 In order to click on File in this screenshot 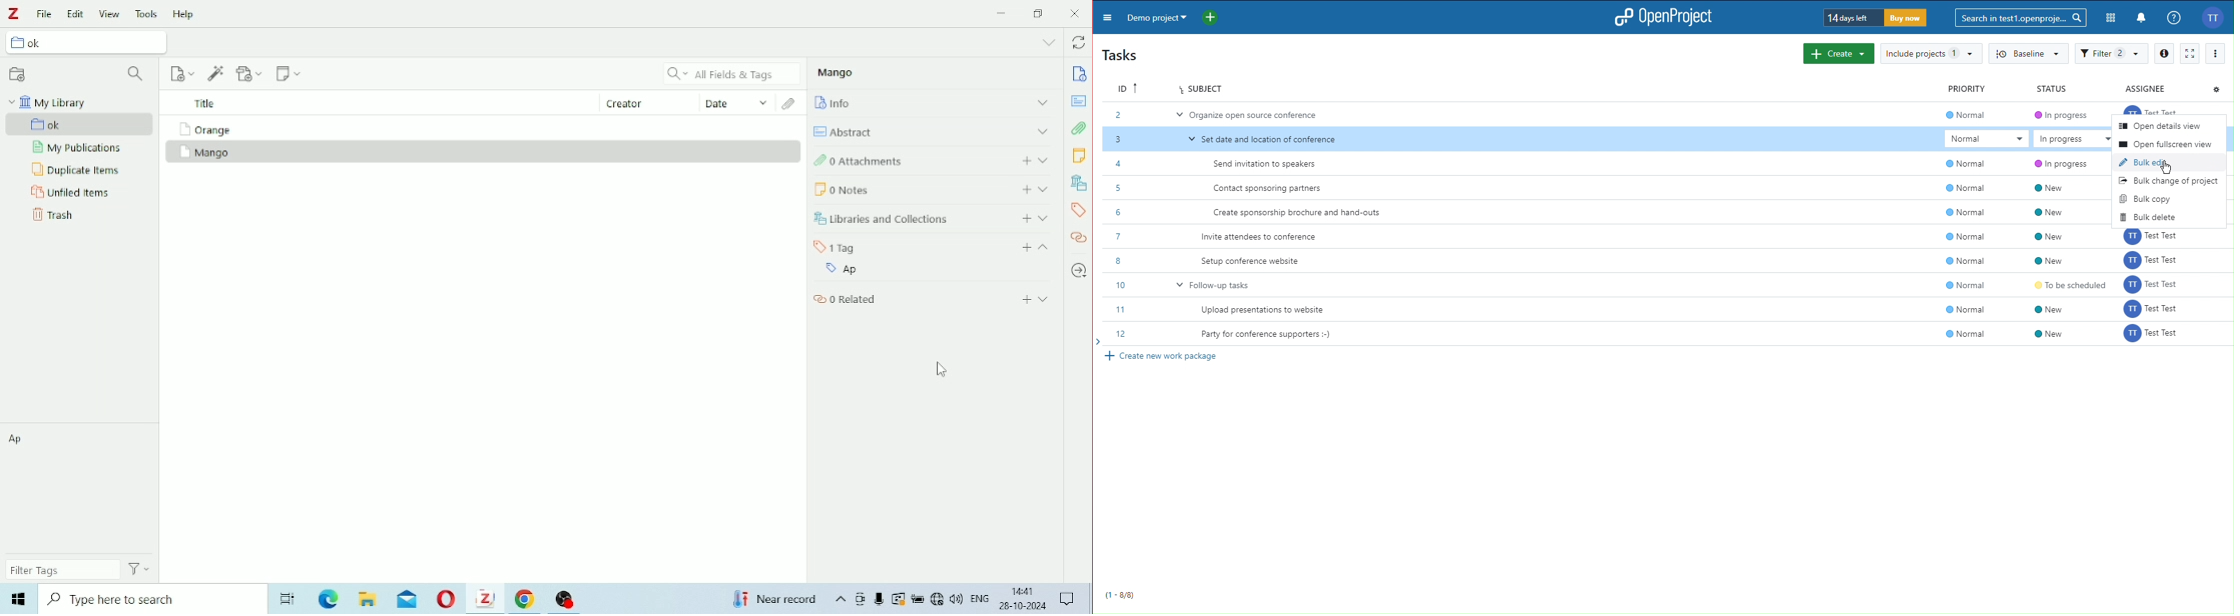, I will do `click(45, 14)`.